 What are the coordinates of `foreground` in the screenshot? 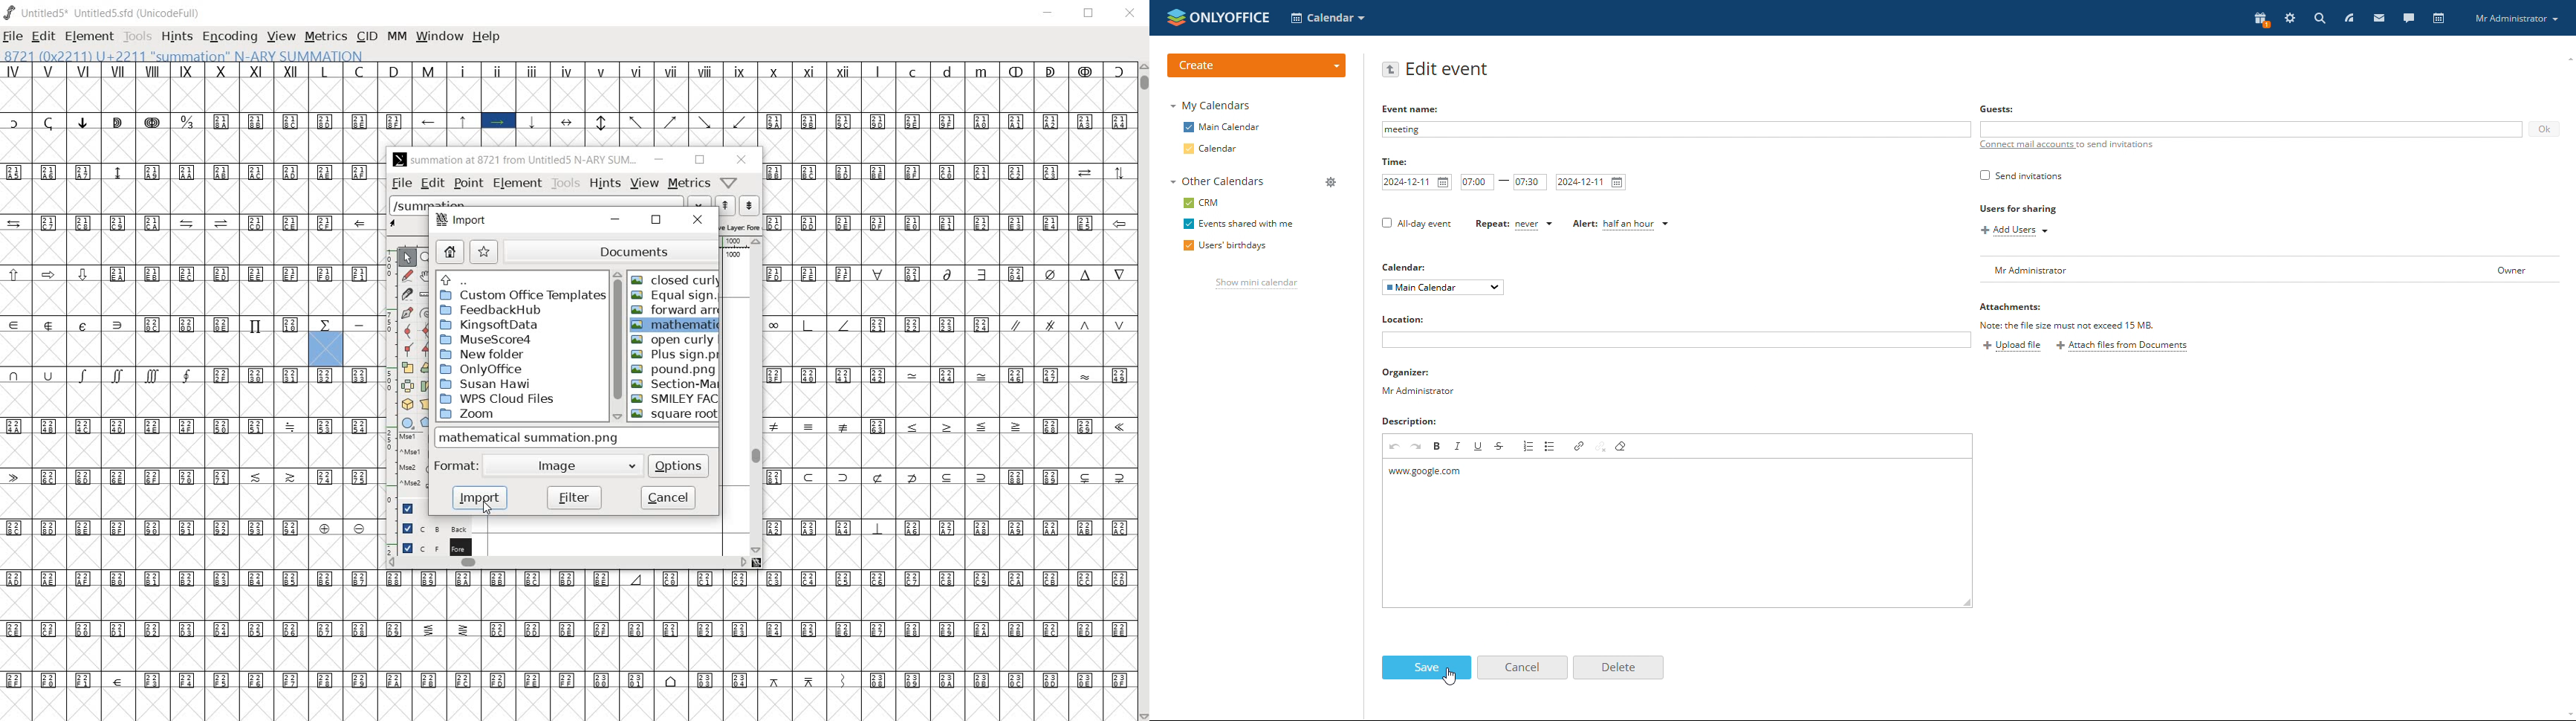 It's located at (428, 545).